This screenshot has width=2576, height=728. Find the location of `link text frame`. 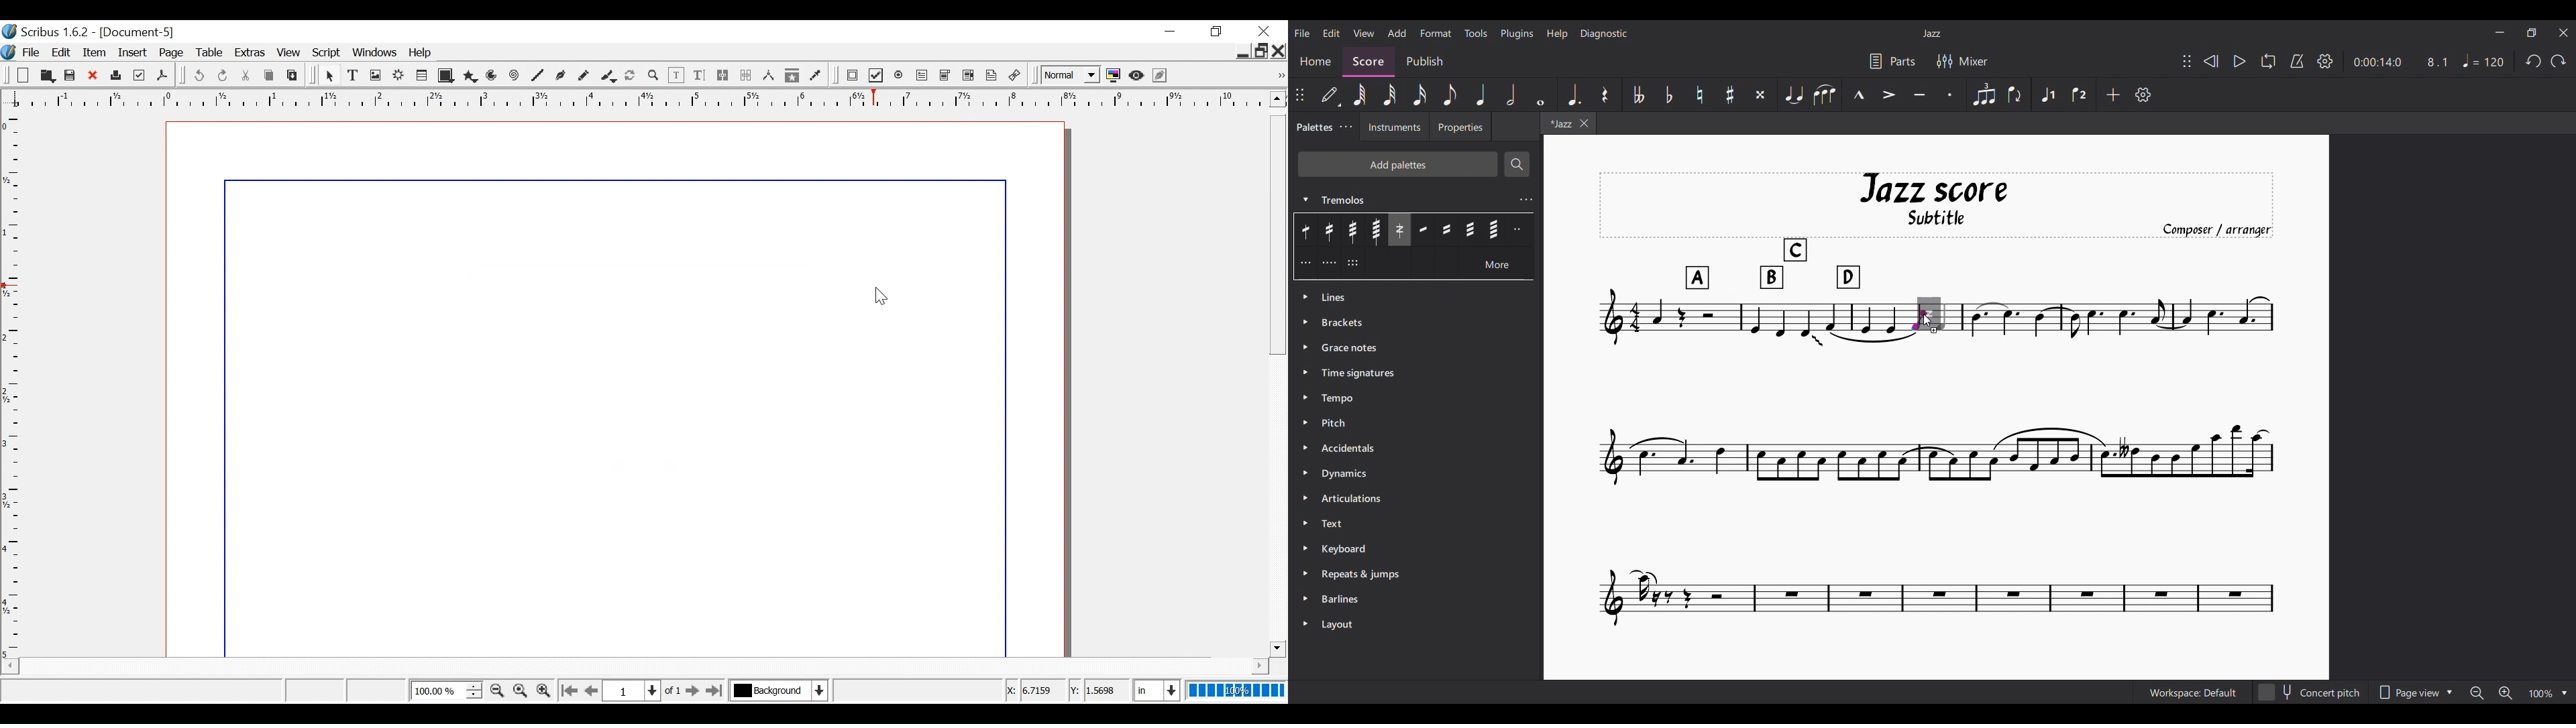

link text frame is located at coordinates (723, 76).